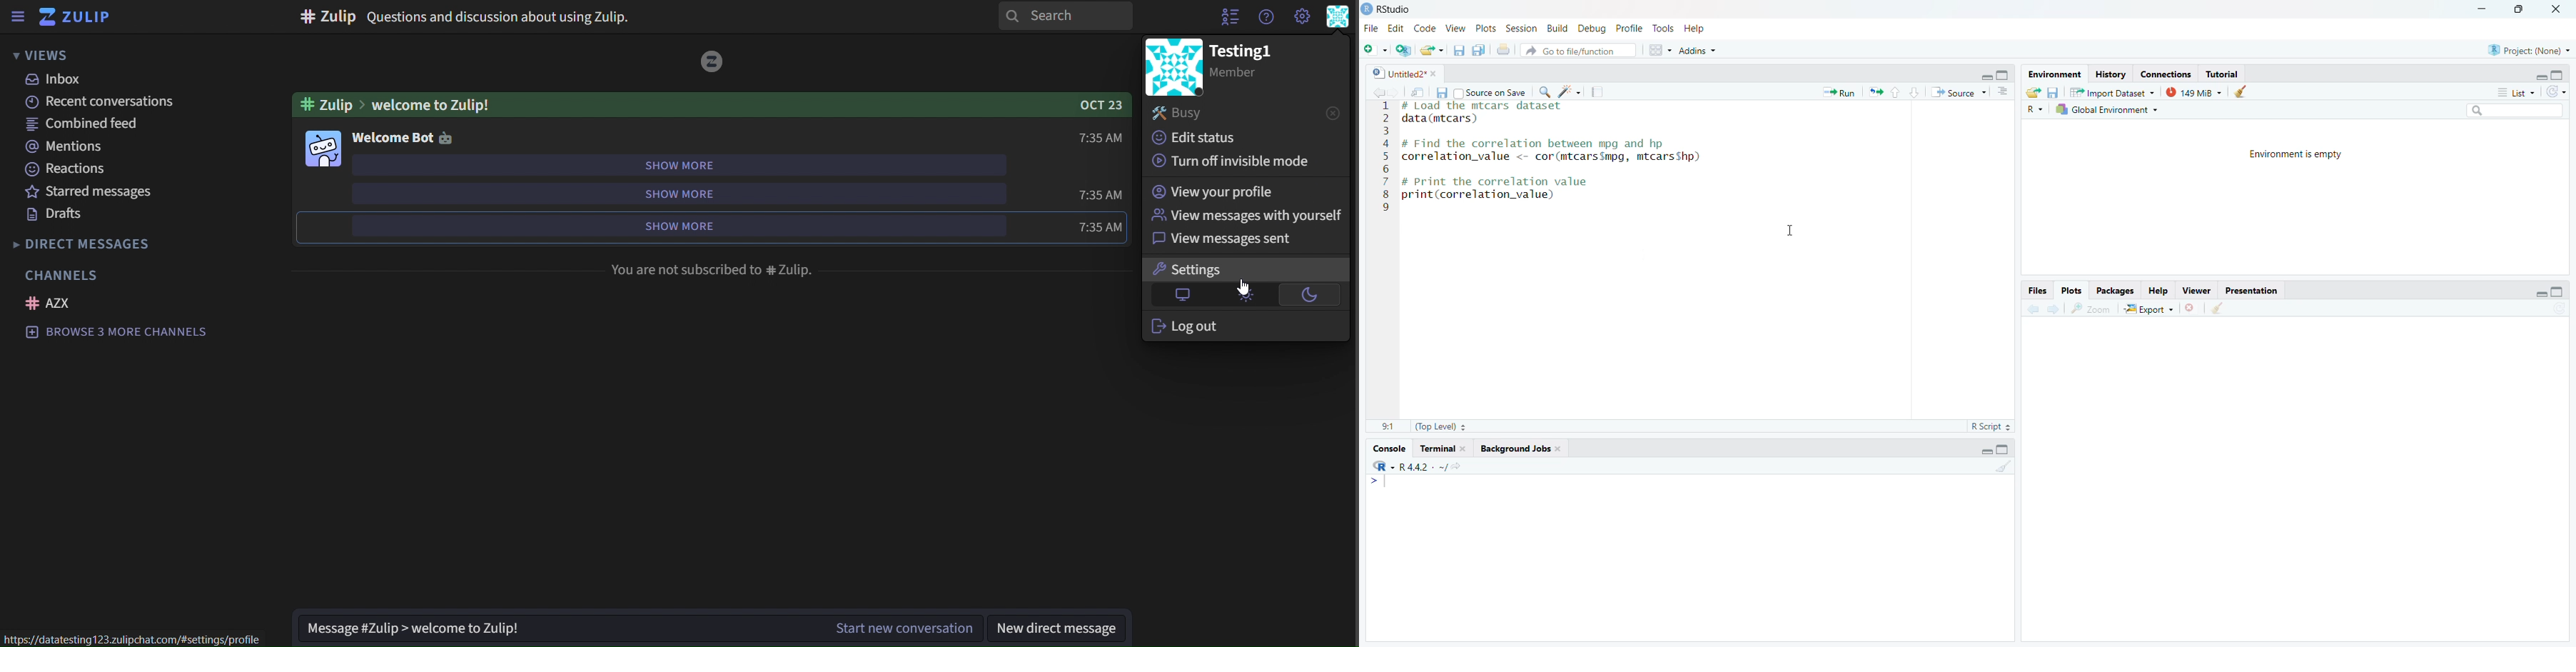 The width and height of the screenshot is (2576, 672). I want to click on Code Tools, so click(1572, 91).